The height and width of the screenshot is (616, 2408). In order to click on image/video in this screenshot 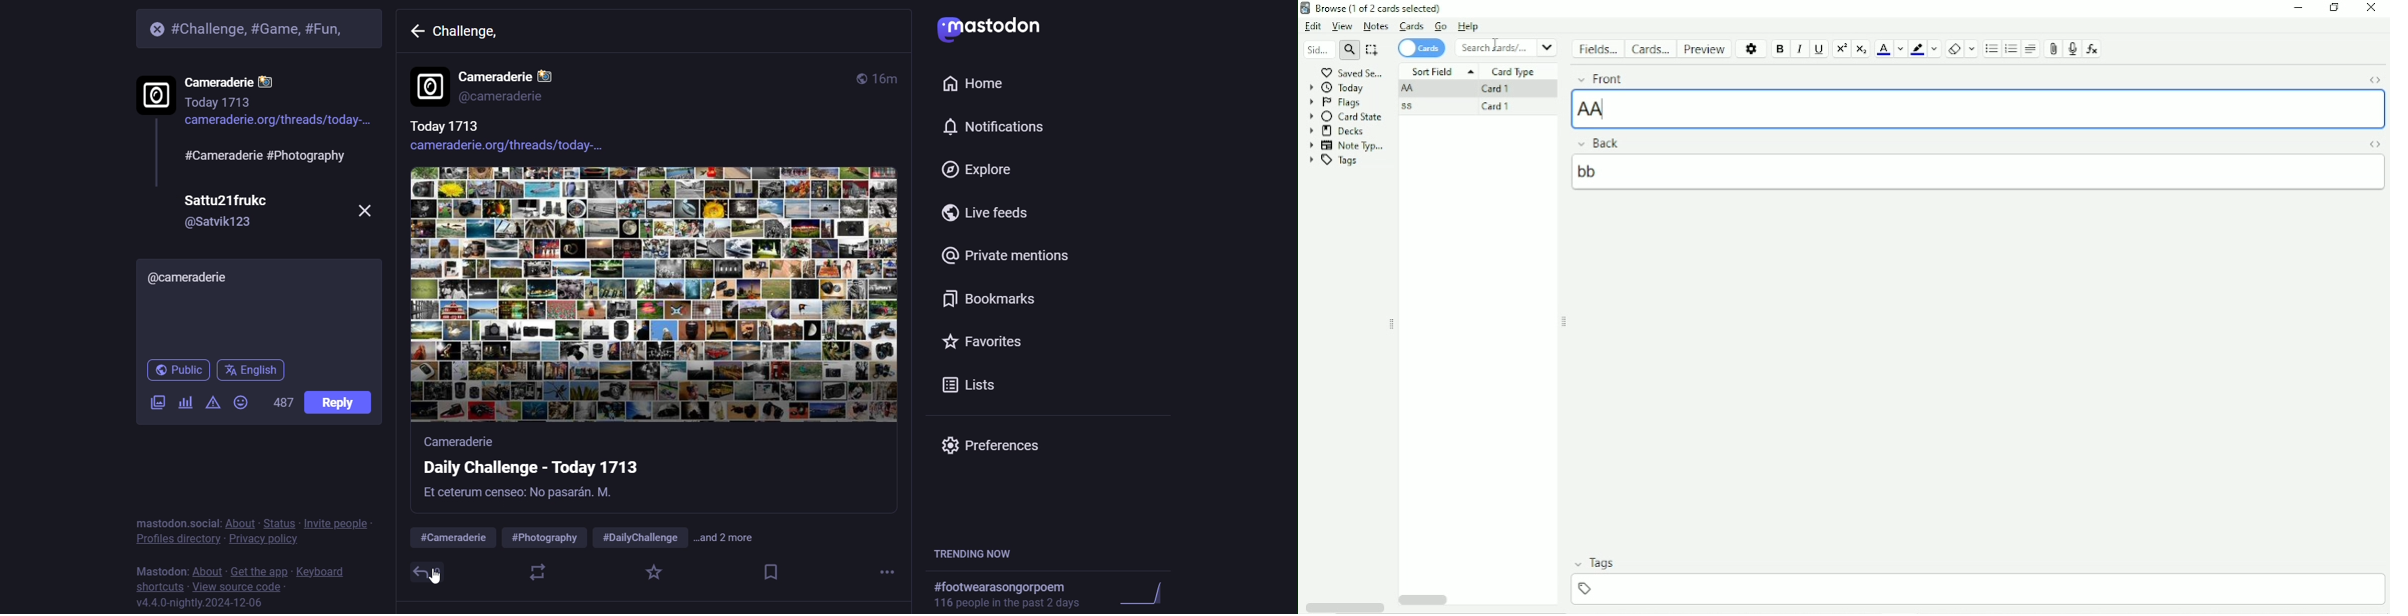, I will do `click(151, 401)`.